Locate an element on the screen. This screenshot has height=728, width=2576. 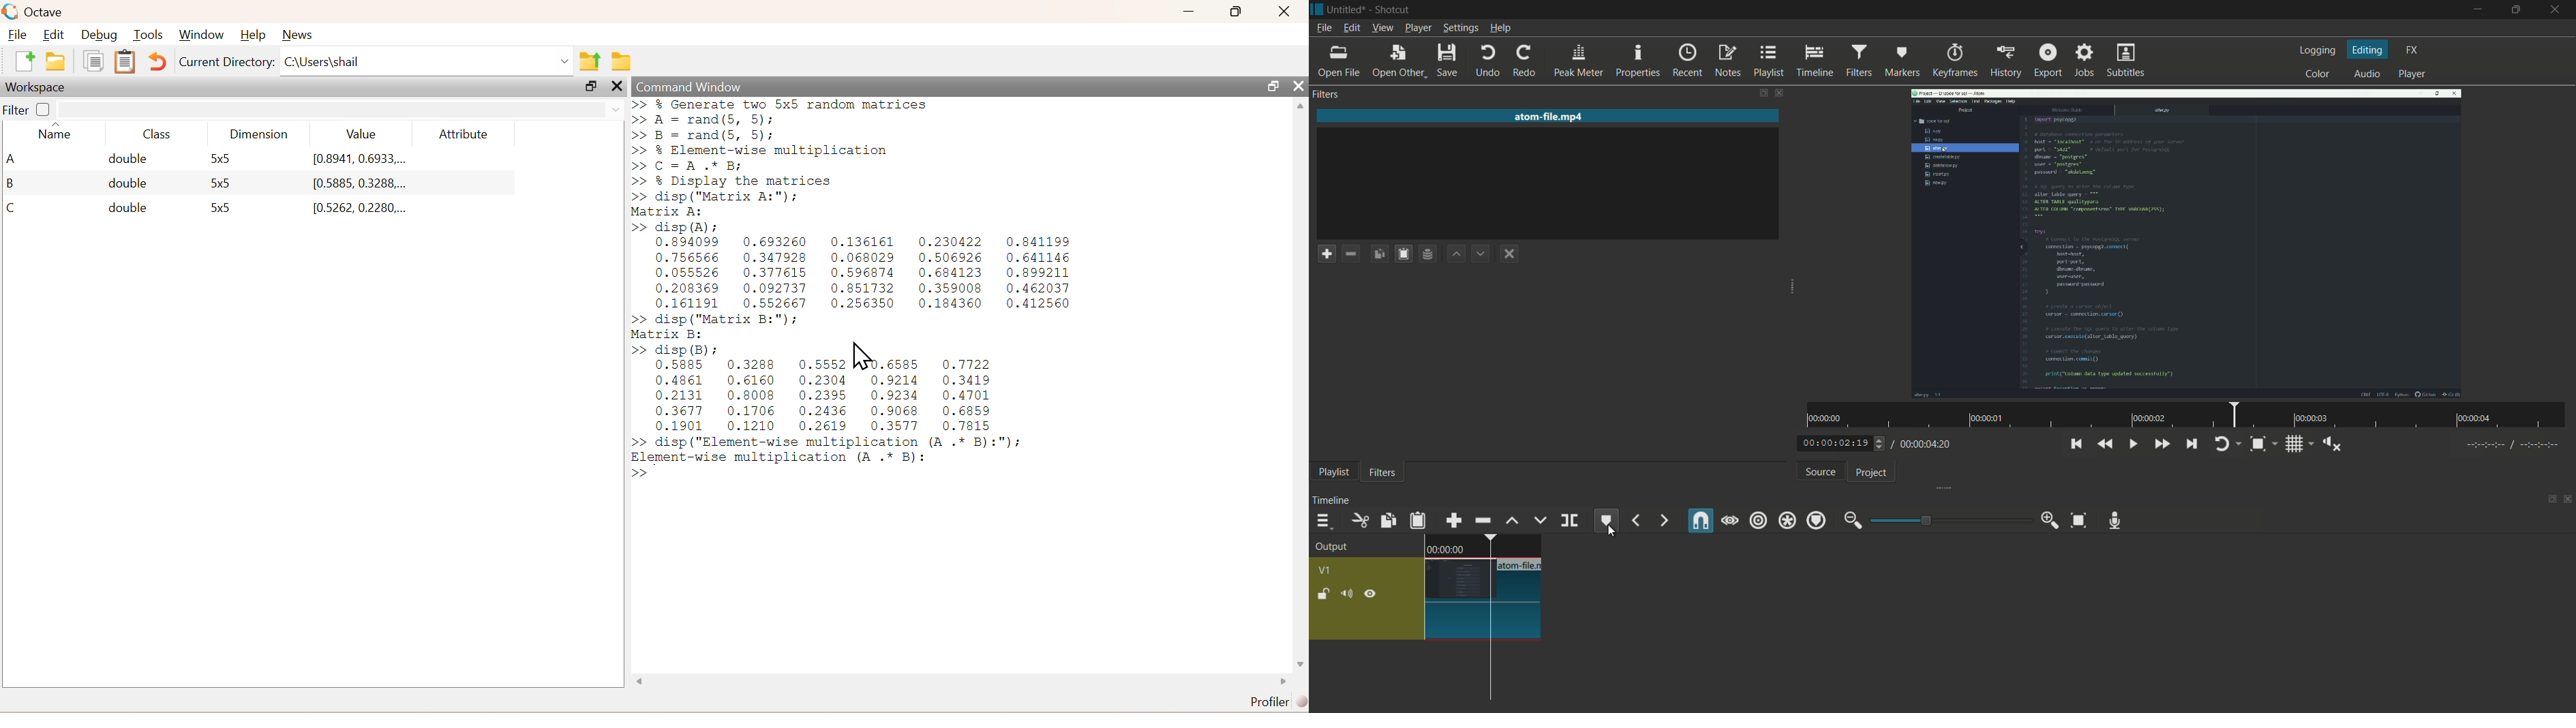
Command Window is located at coordinates (687, 85).